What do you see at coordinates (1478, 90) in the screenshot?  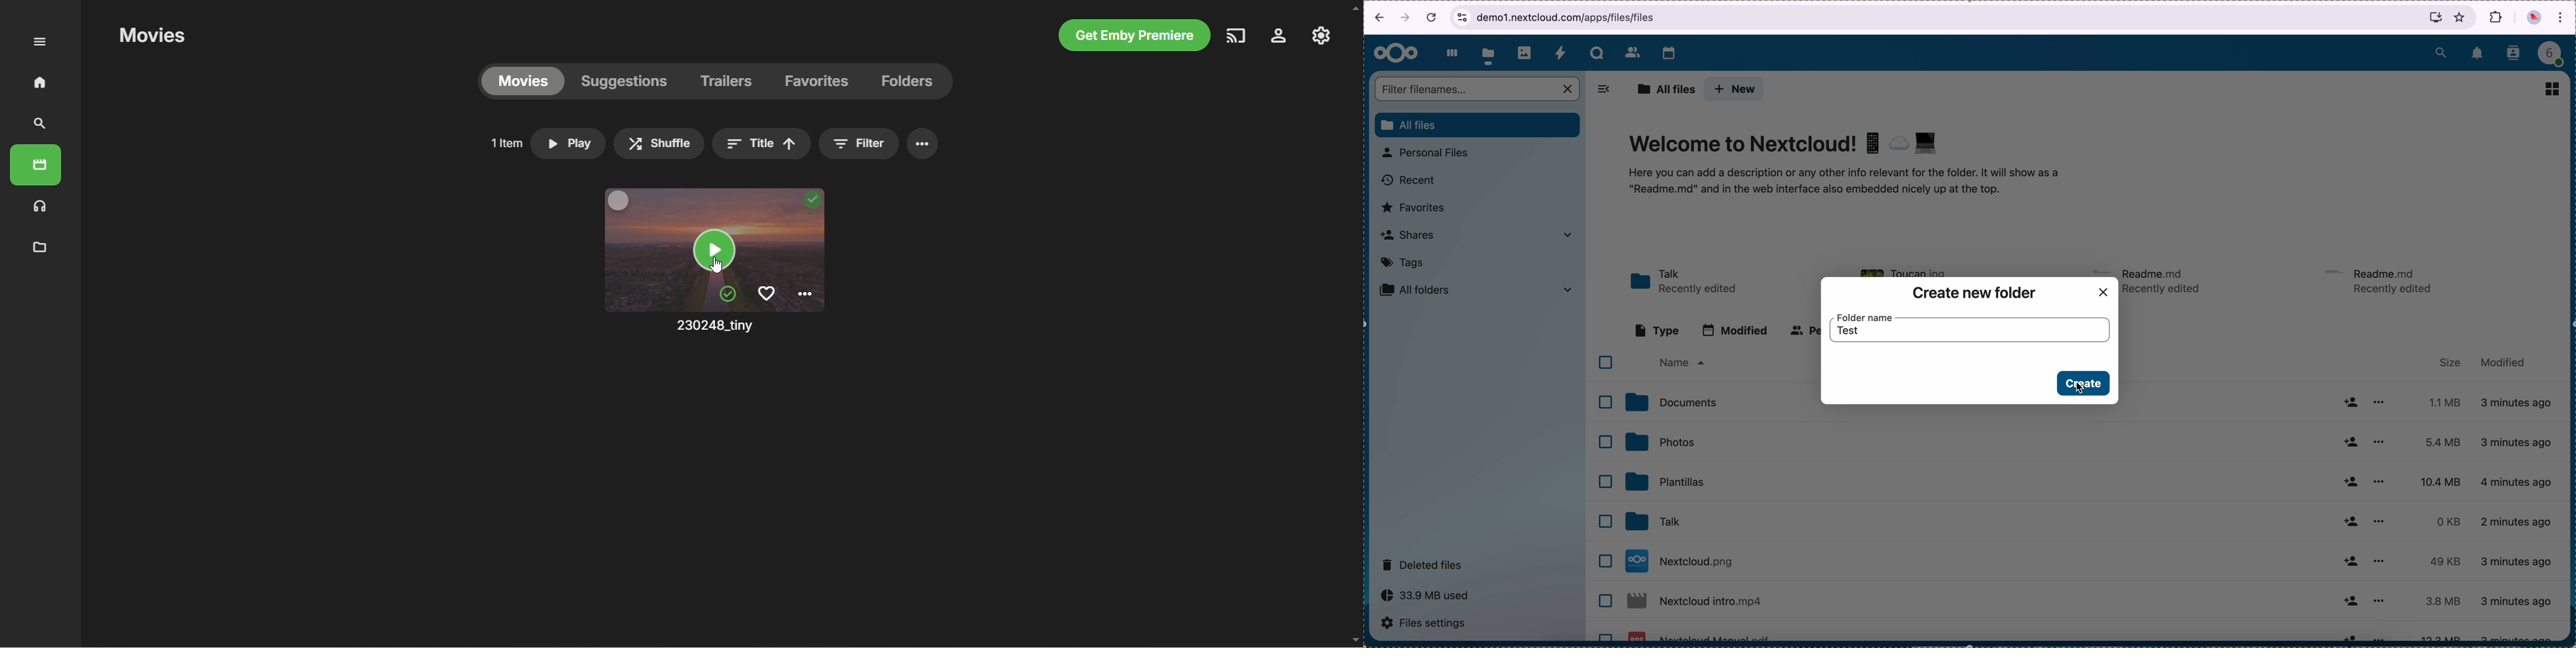 I see `search bar` at bounding box center [1478, 90].